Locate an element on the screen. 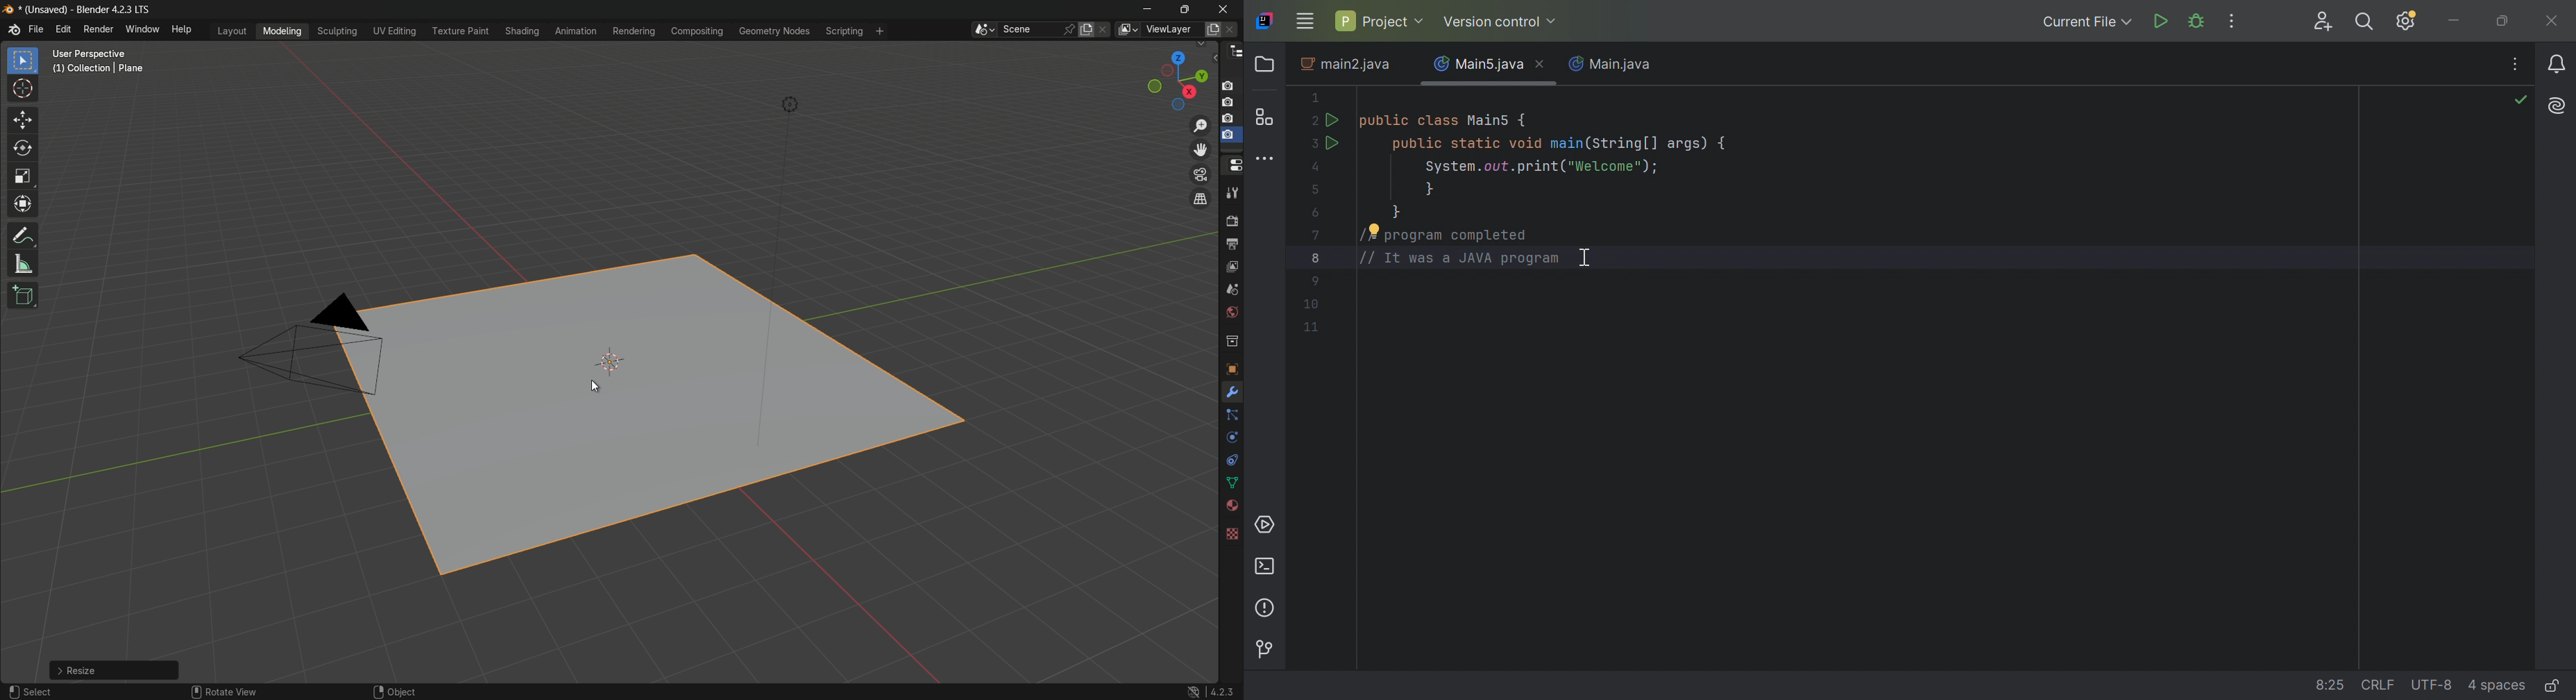 The image size is (2576, 700). scene is located at coordinates (1229, 289).